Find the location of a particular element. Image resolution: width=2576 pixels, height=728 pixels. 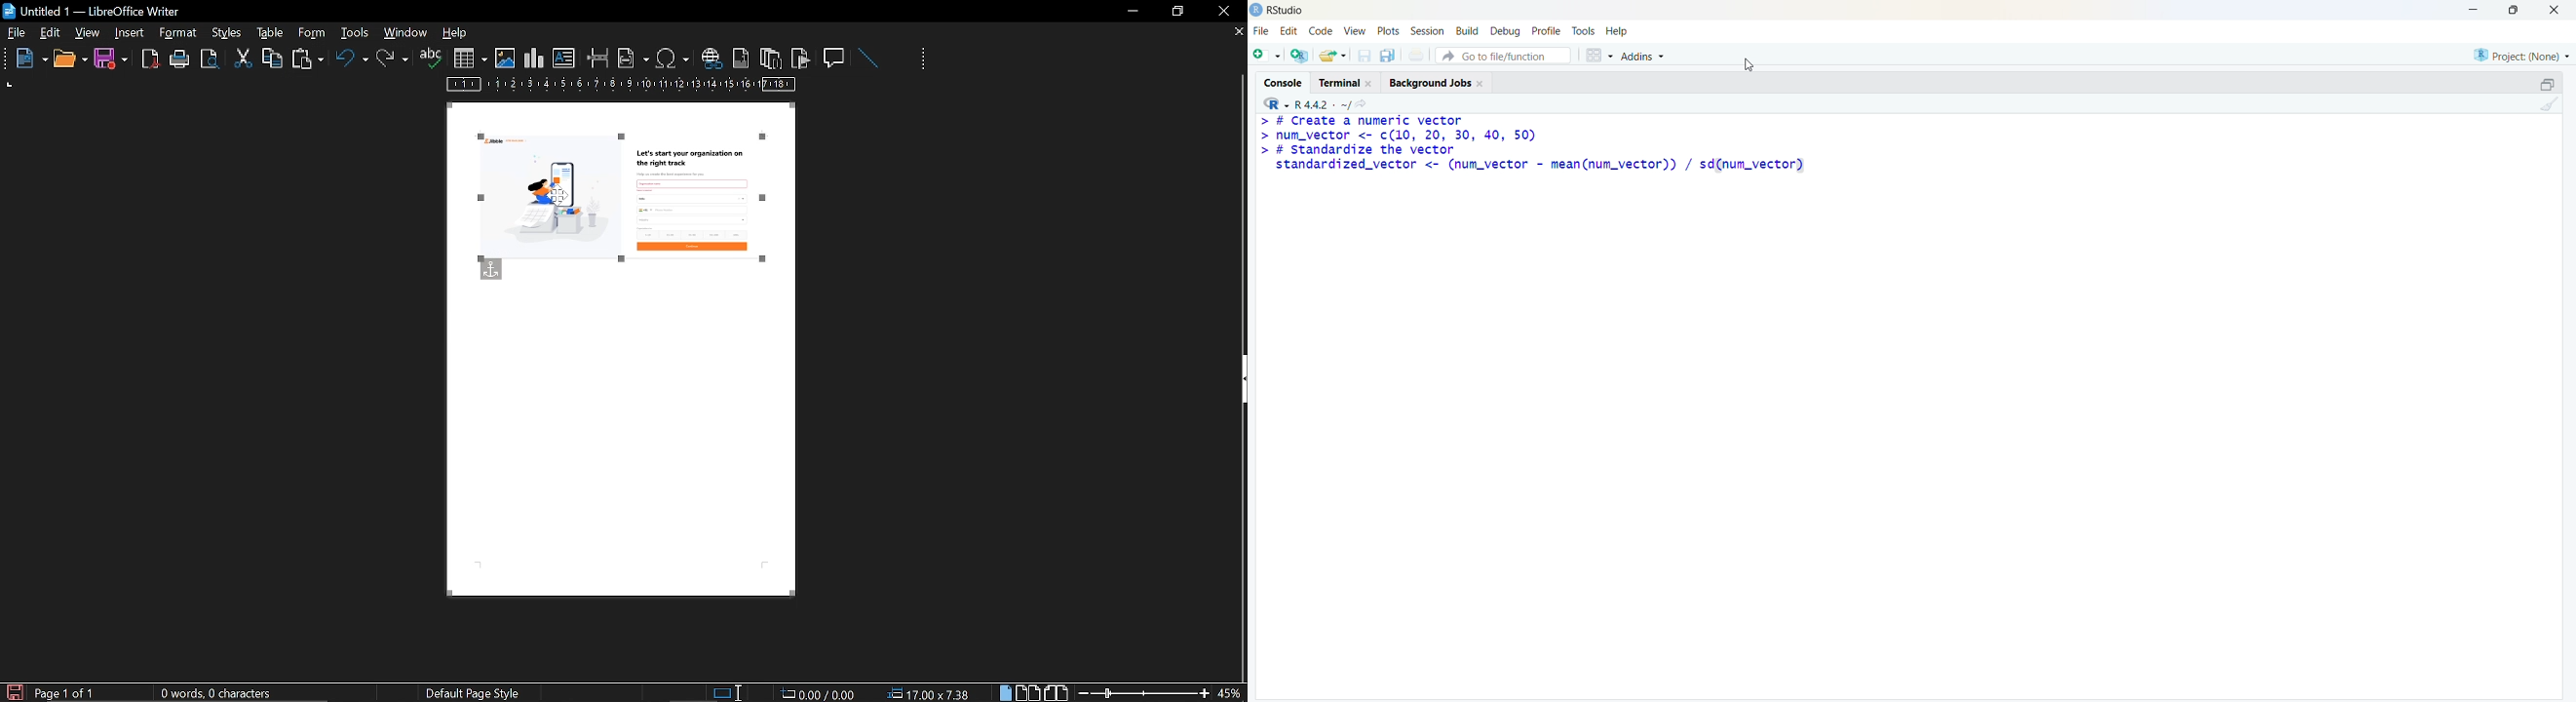

console is located at coordinates (1284, 83).